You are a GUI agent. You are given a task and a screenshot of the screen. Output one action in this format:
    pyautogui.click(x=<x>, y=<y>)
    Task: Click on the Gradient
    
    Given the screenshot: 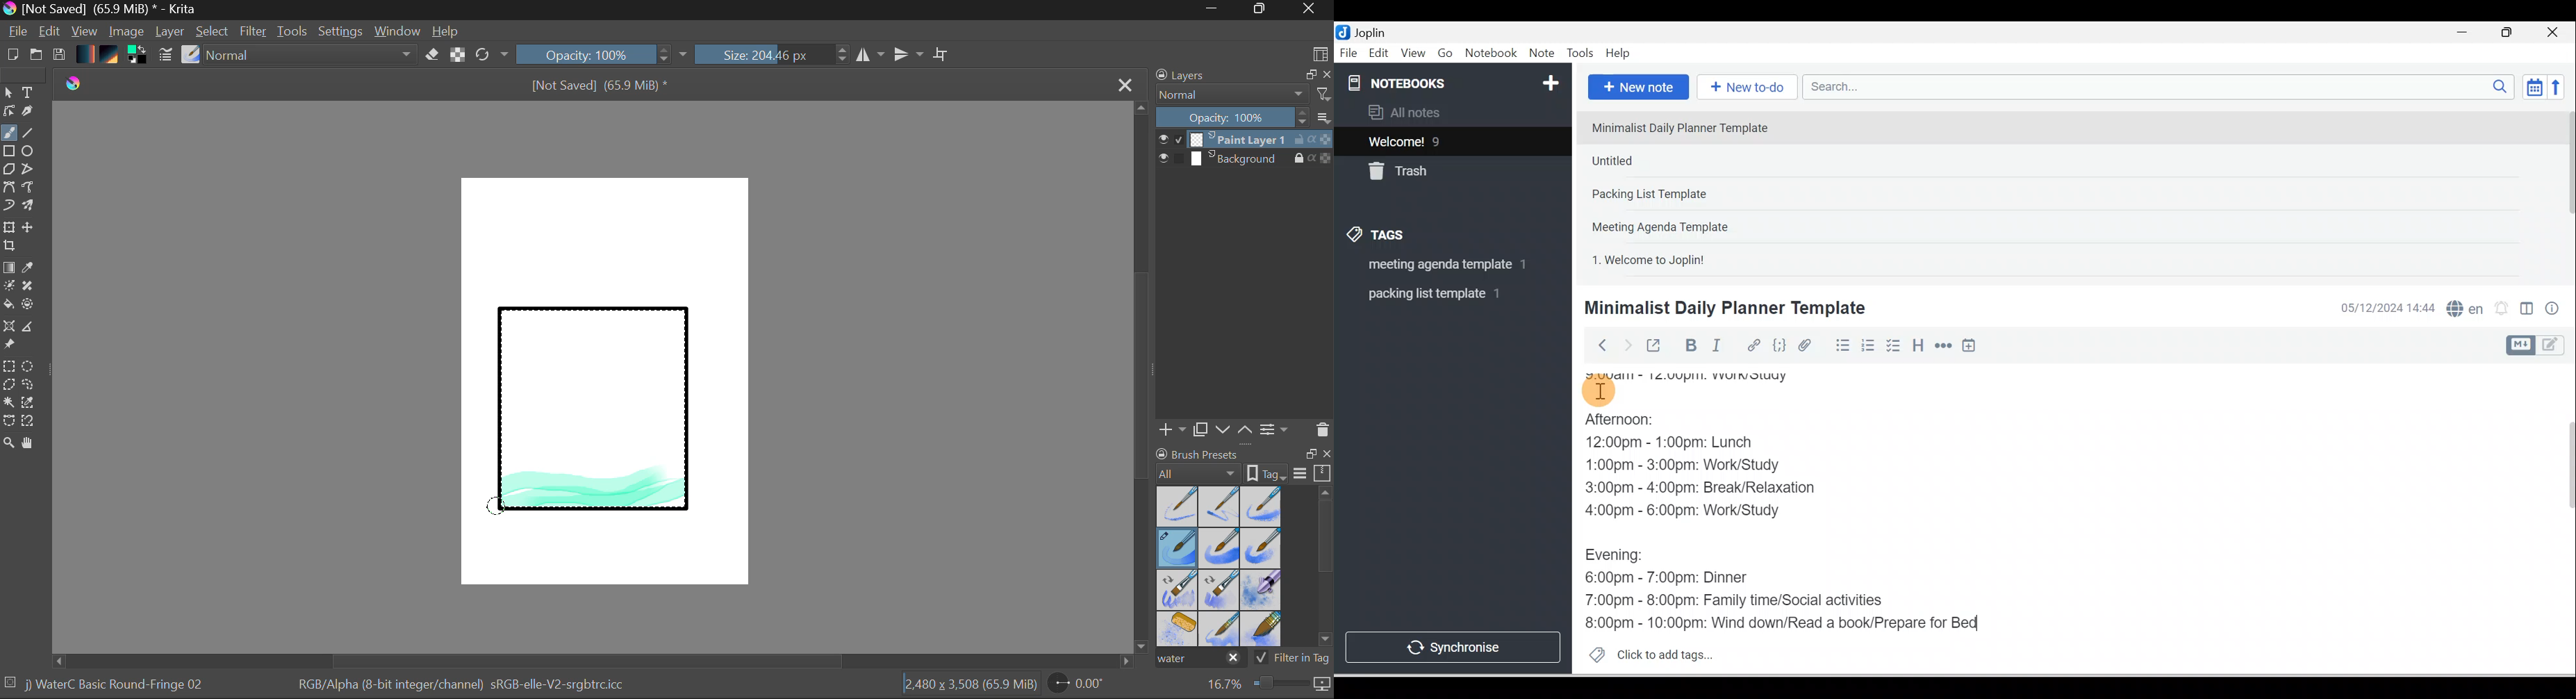 What is the action you would take?
    pyautogui.click(x=84, y=53)
    